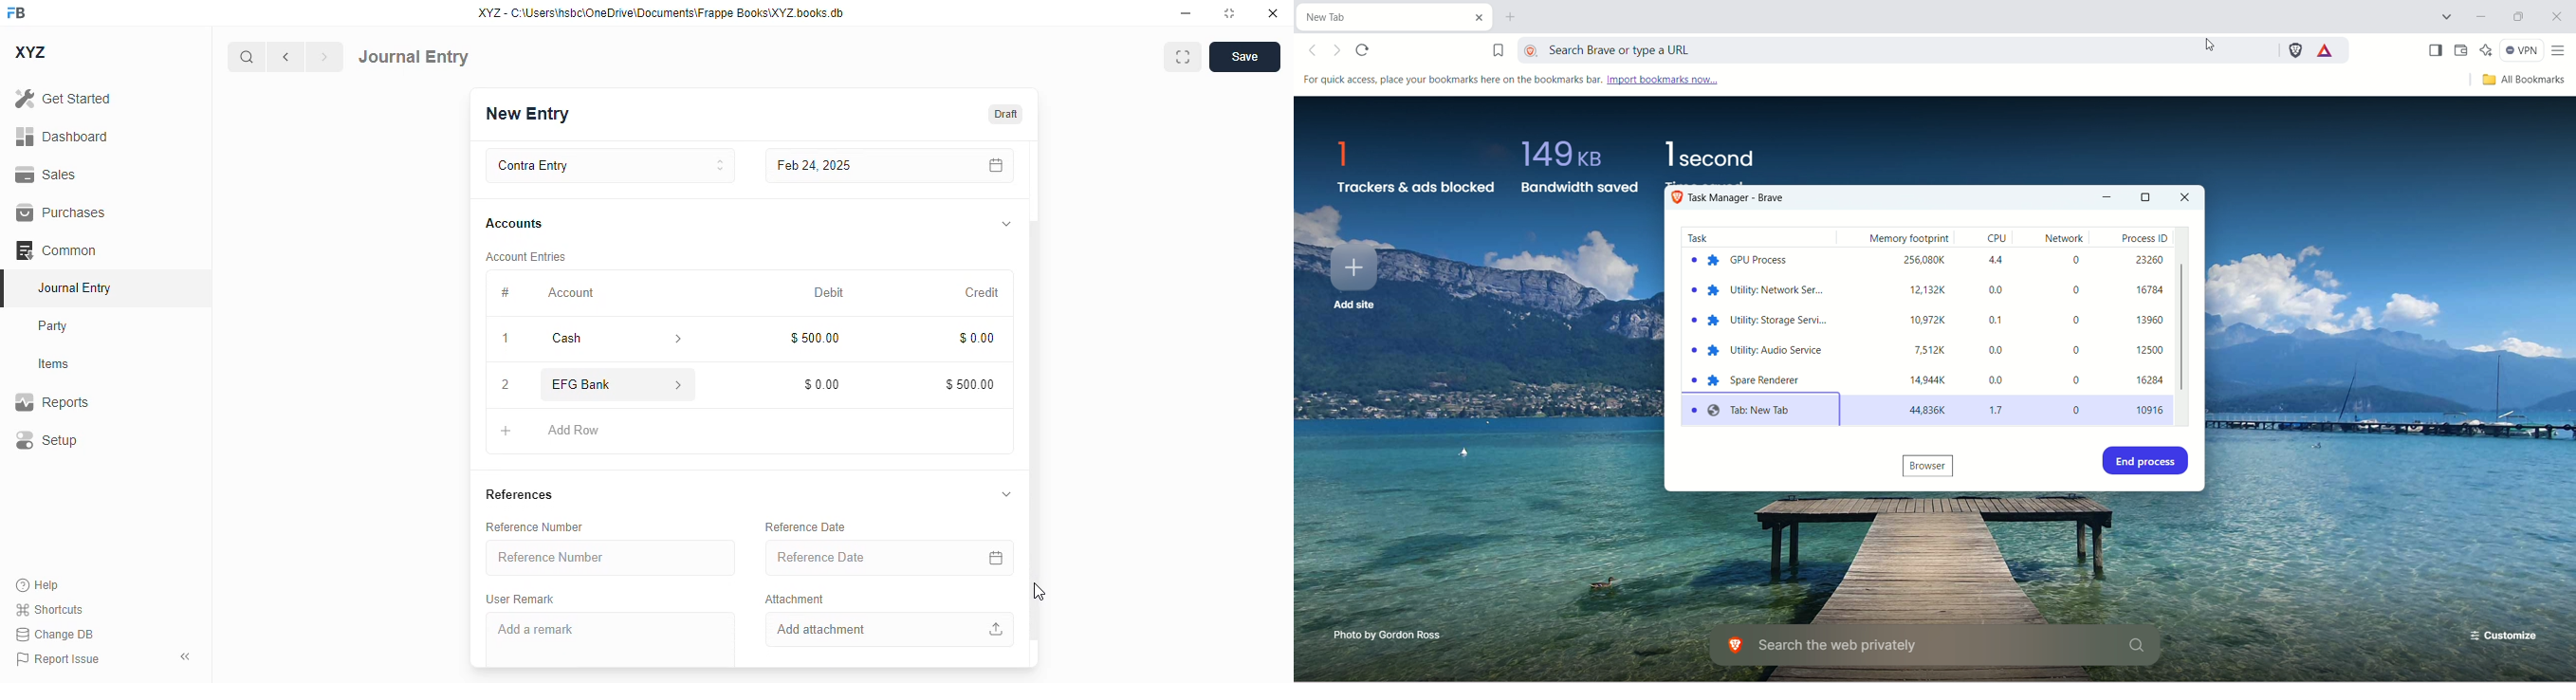  What do you see at coordinates (46, 175) in the screenshot?
I see `sales` at bounding box center [46, 175].